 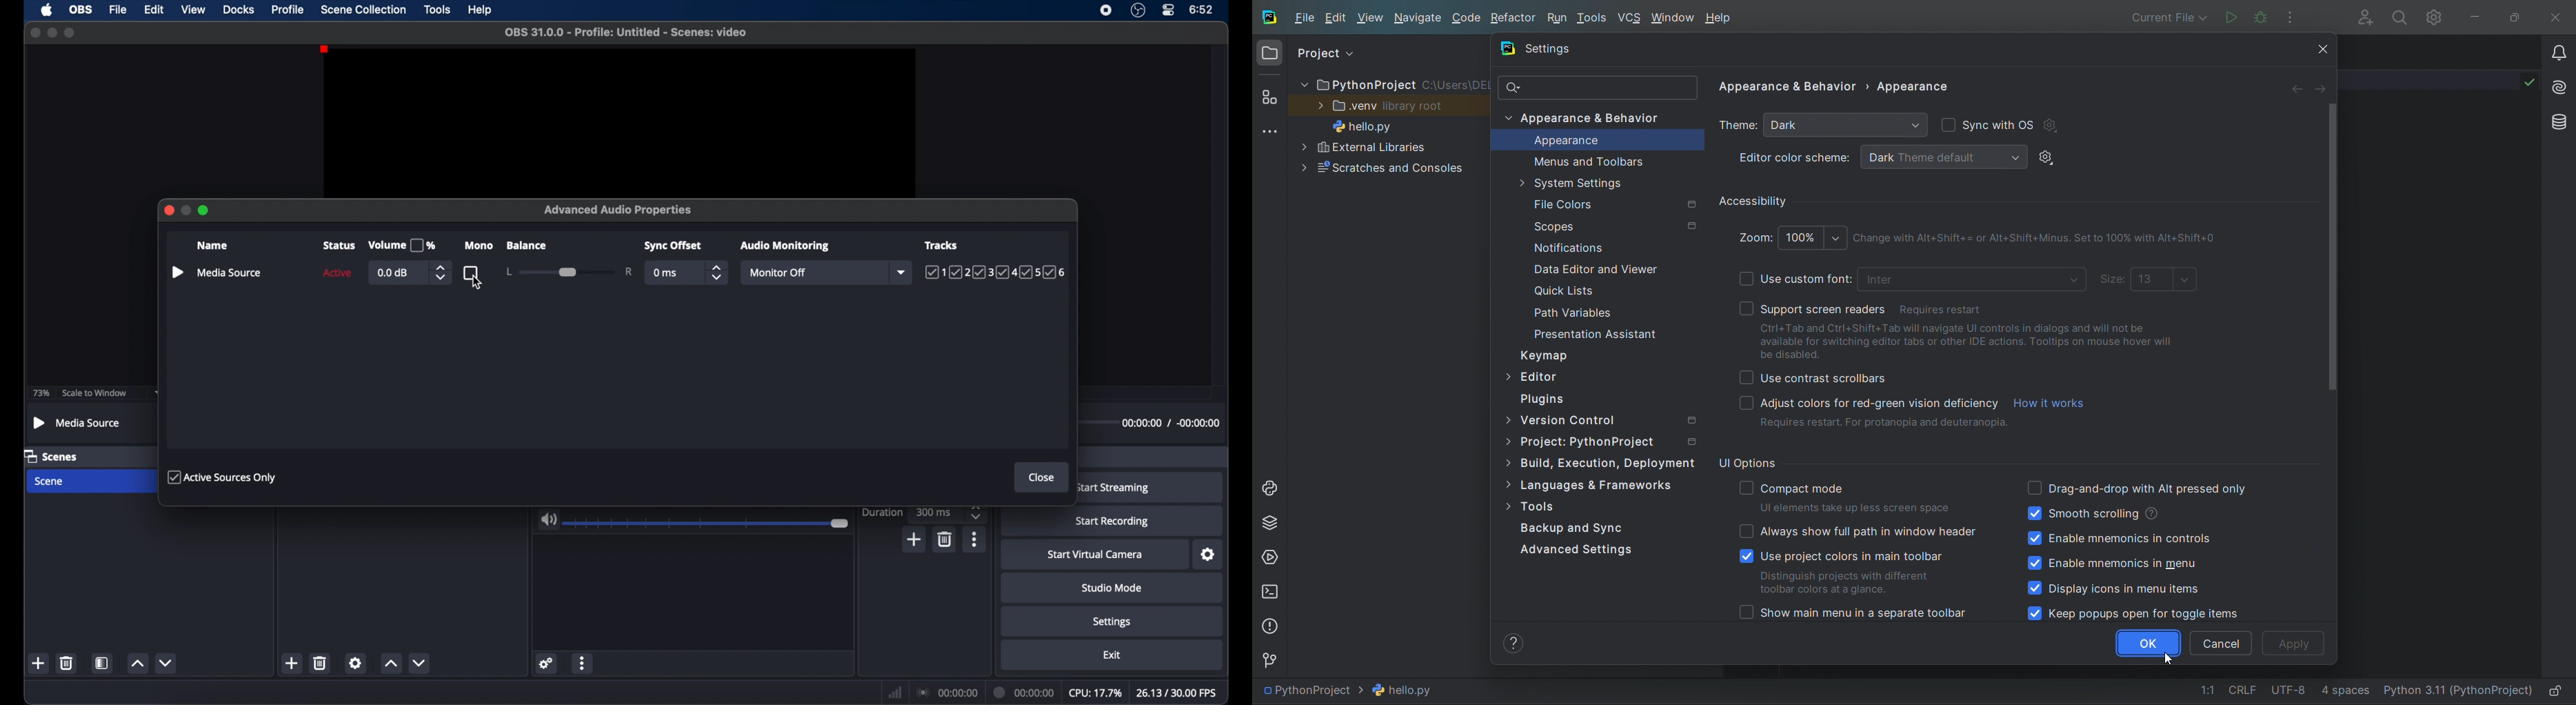 What do you see at coordinates (549, 520) in the screenshot?
I see `volume` at bounding box center [549, 520].